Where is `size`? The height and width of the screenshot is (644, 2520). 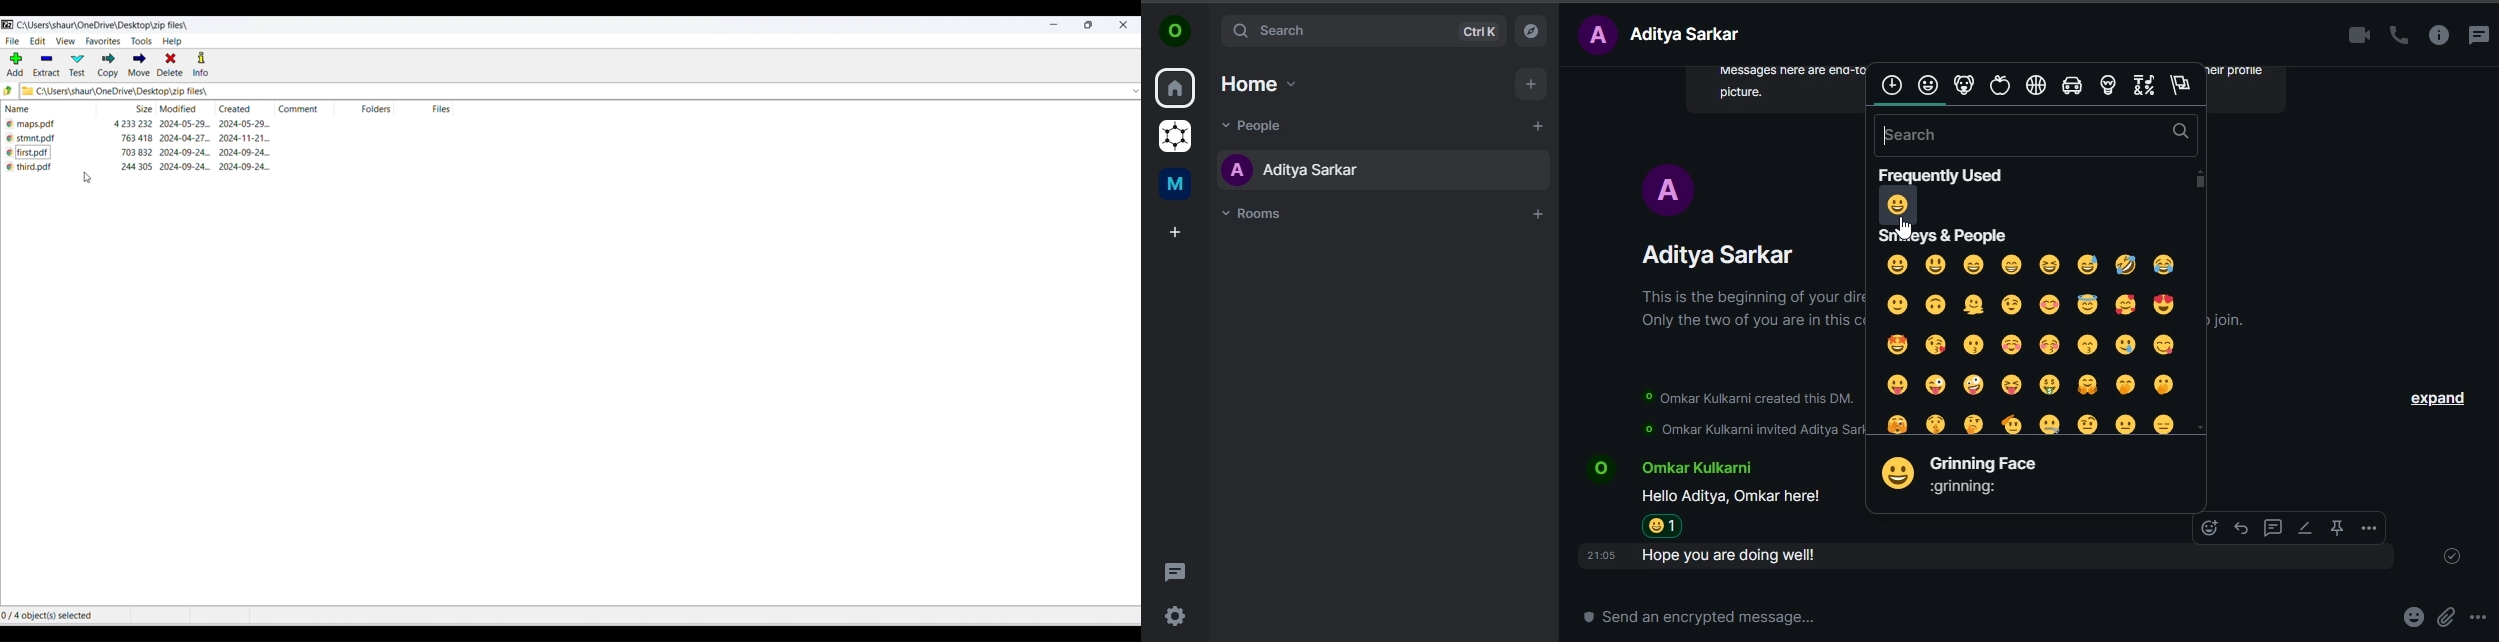
size is located at coordinates (141, 109).